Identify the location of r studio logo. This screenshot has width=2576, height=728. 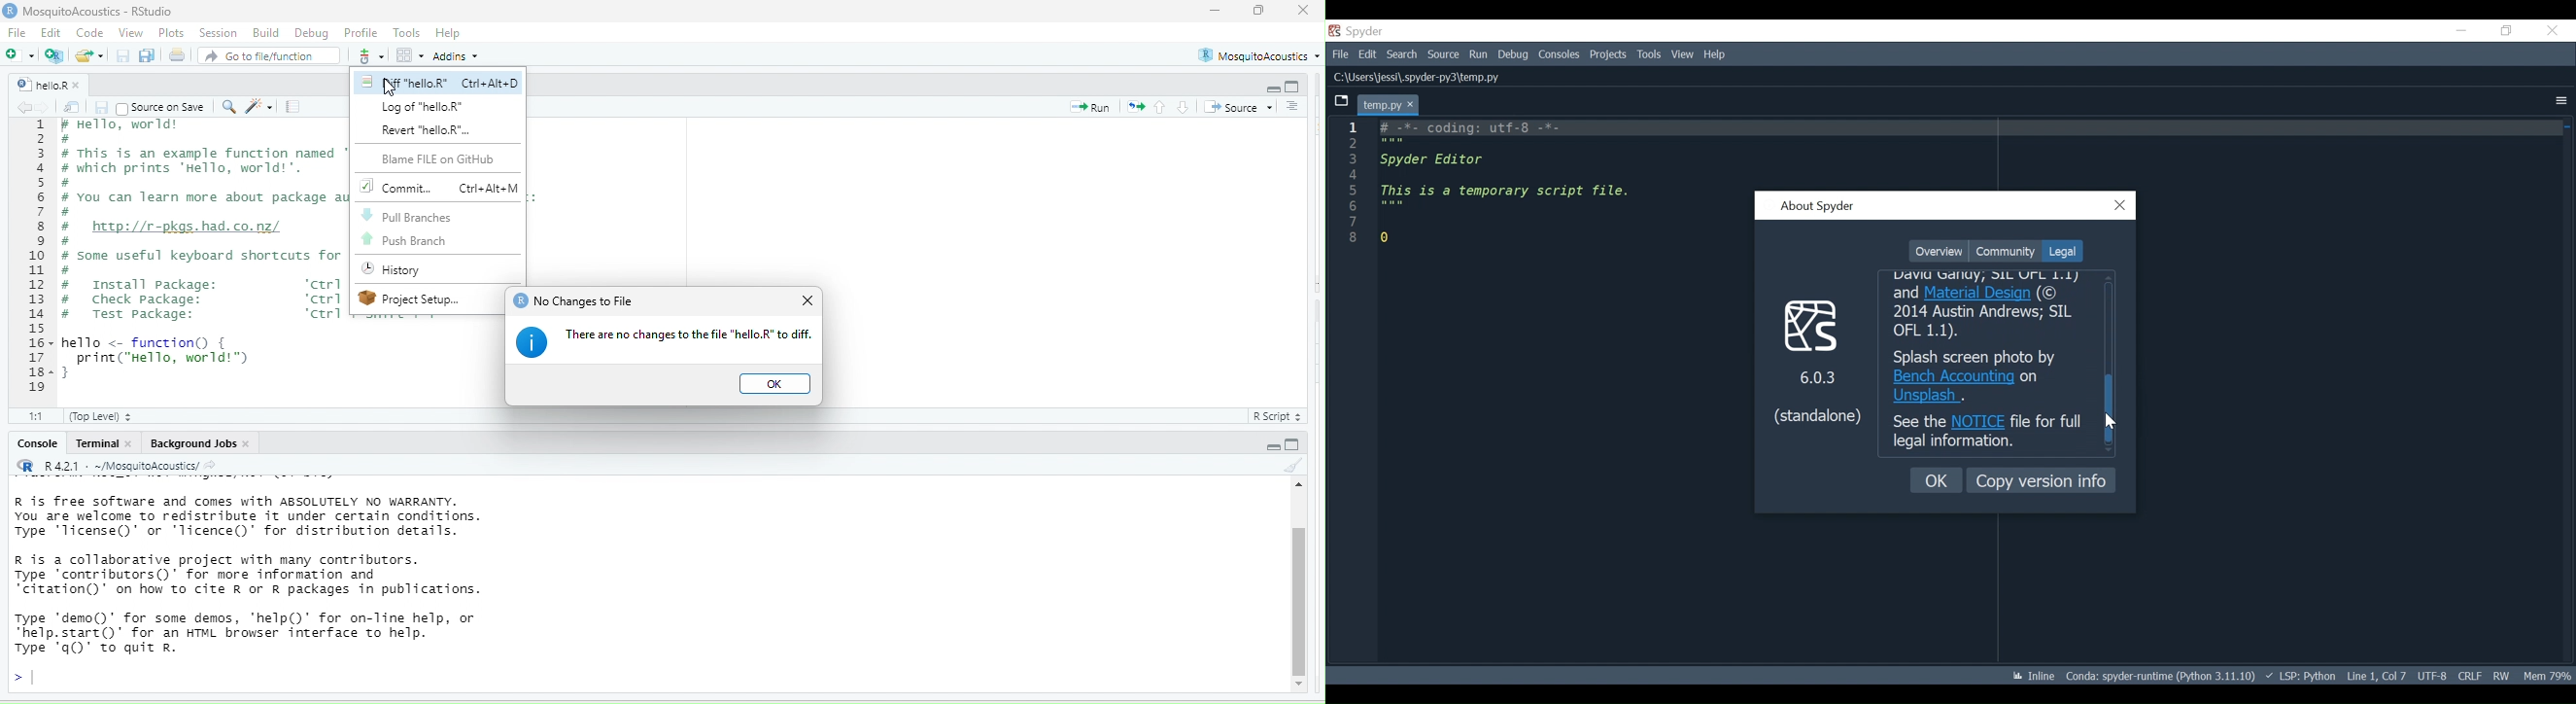
(11, 12).